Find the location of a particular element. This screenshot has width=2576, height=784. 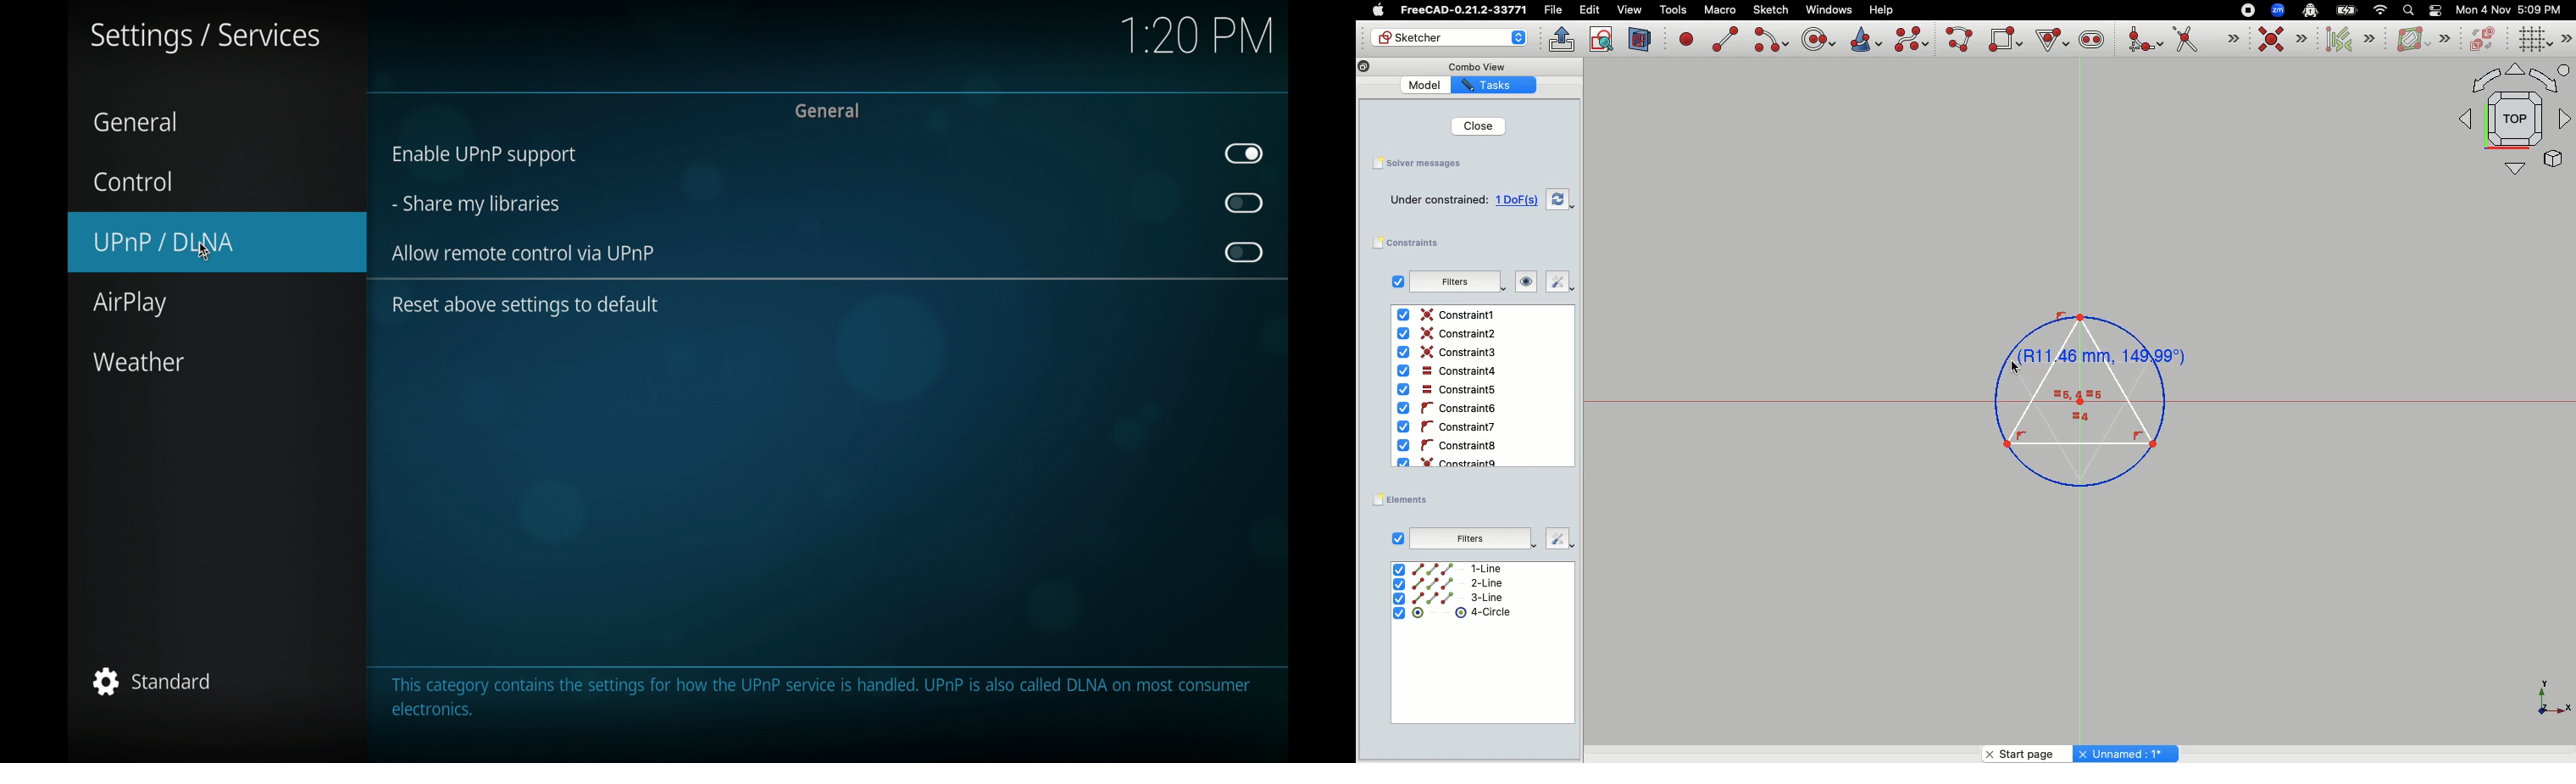

View section is located at coordinates (1641, 39).